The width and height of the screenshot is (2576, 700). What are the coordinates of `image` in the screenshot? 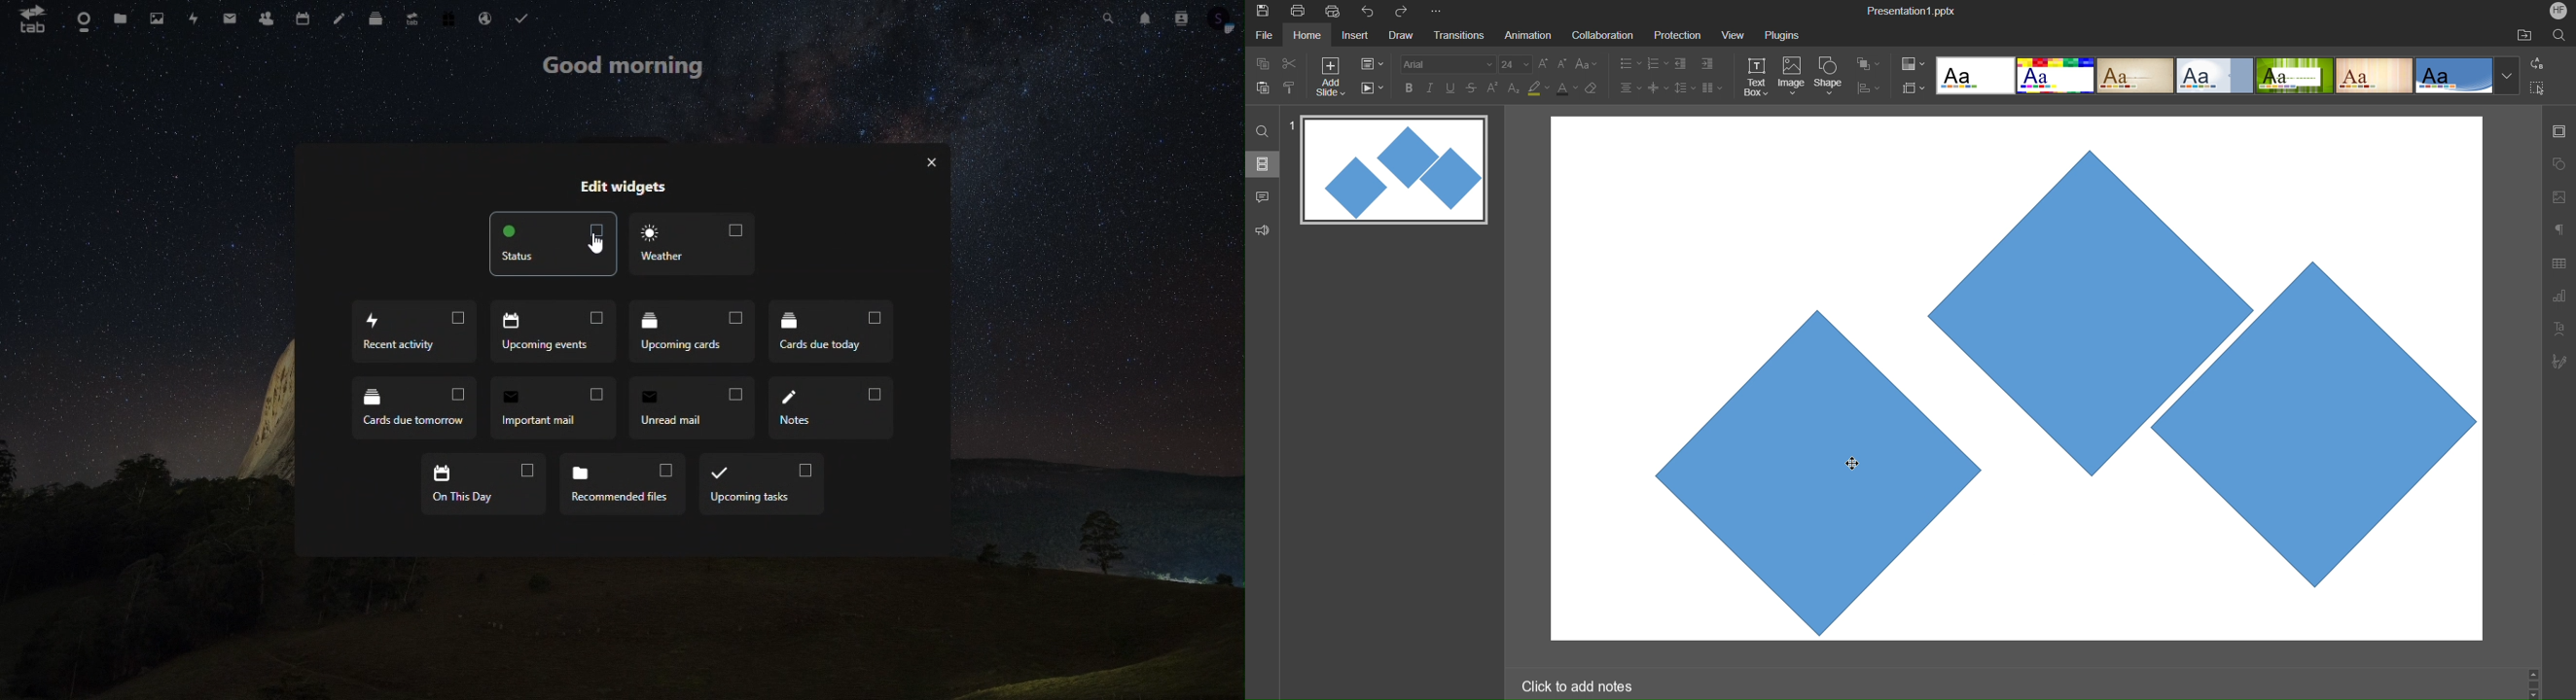 It's located at (161, 19).